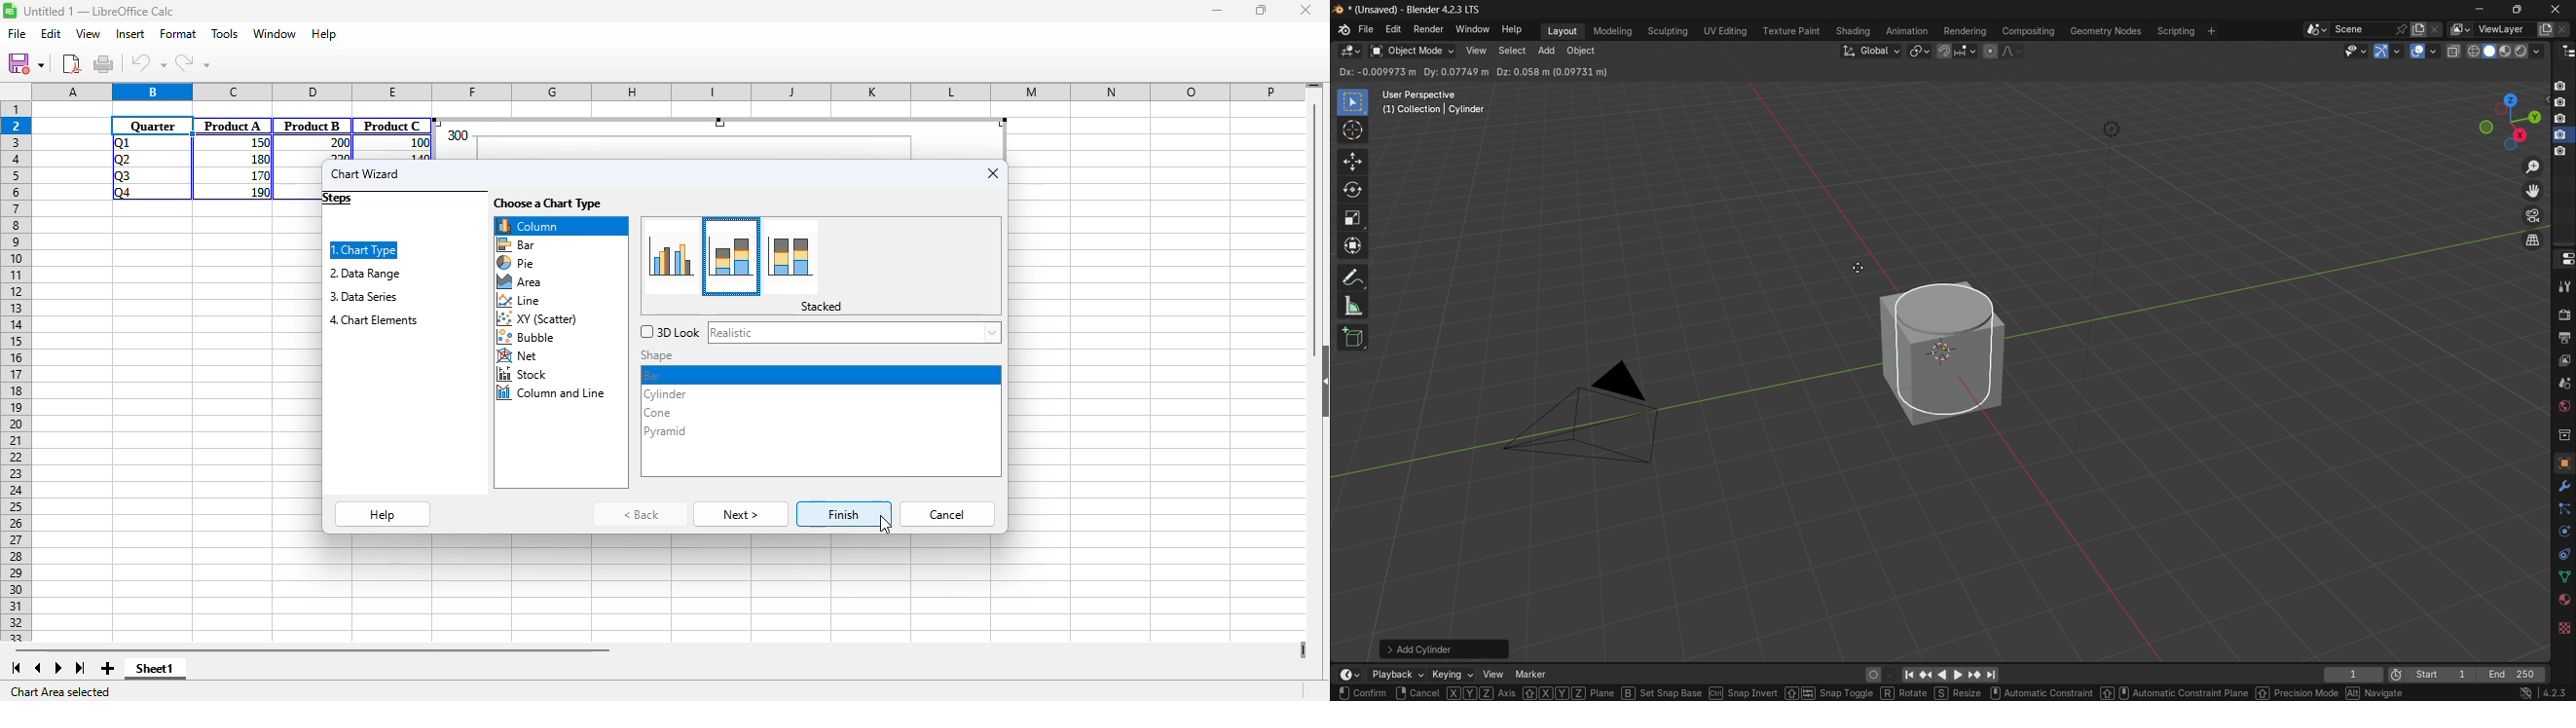 This screenshot has width=2576, height=728. I want to click on toggle x-ray, so click(2454, 51).